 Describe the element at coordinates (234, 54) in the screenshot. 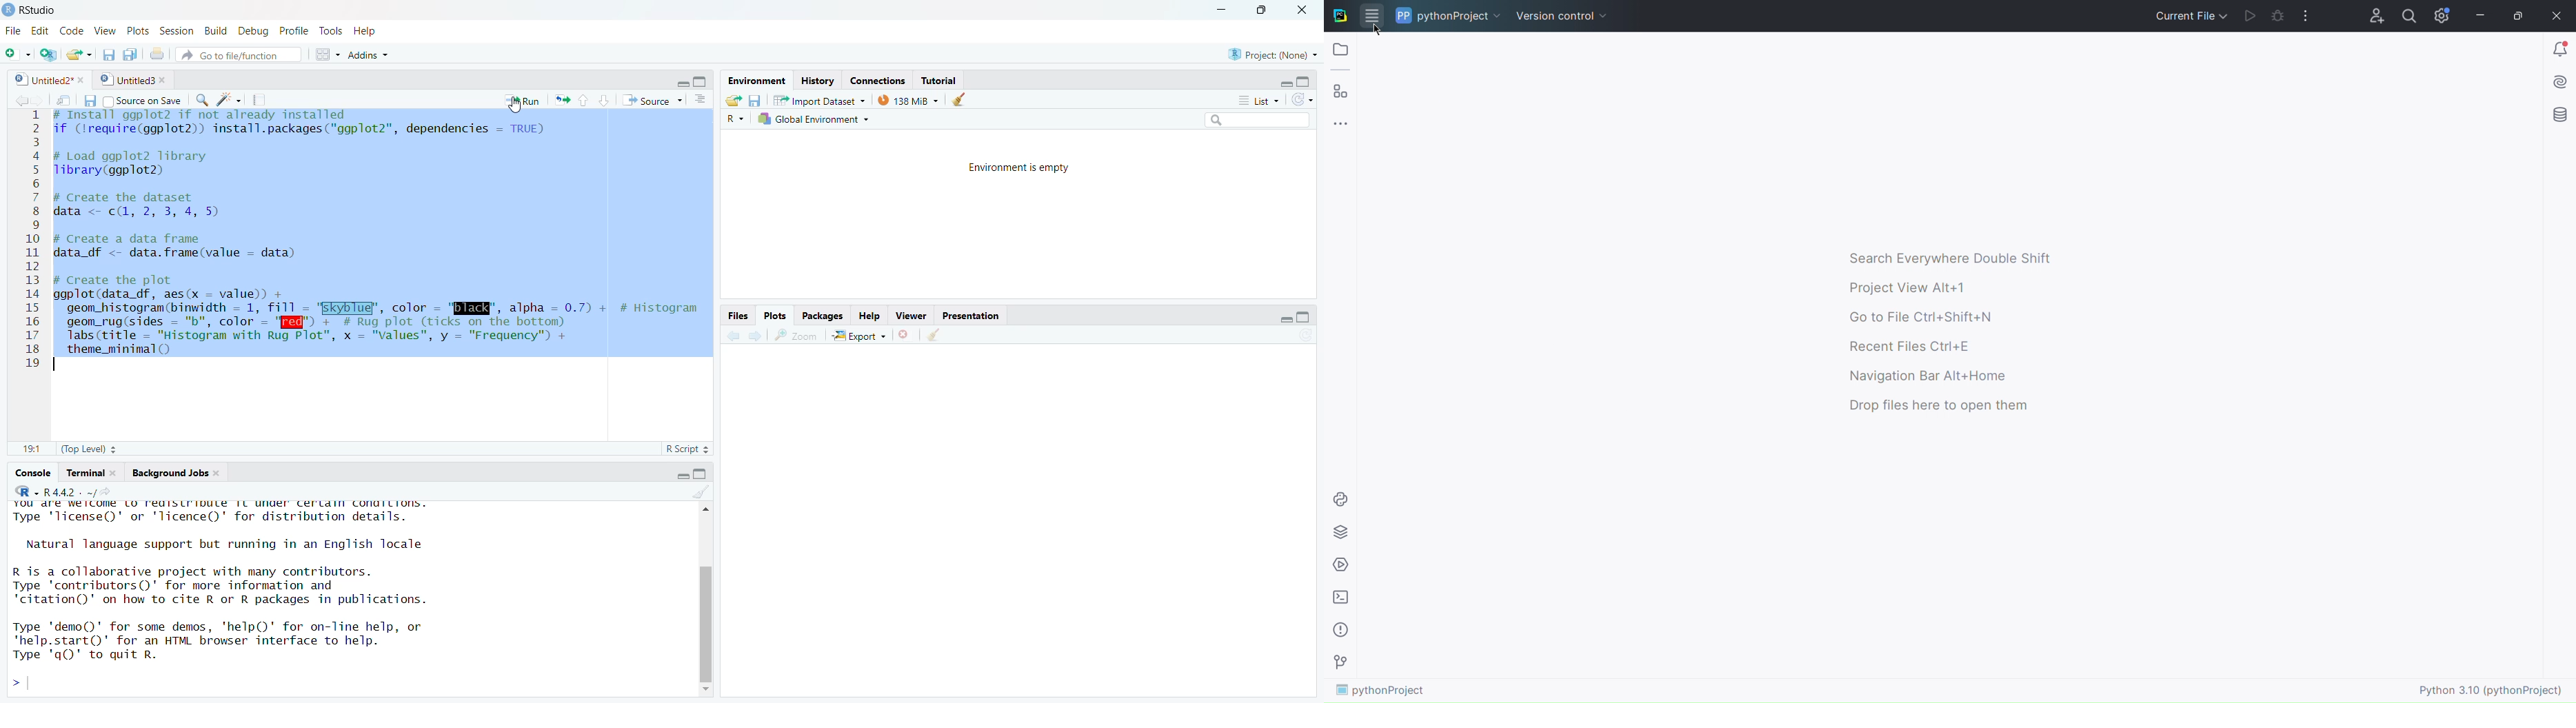

I see `Go to file/function` at that location.